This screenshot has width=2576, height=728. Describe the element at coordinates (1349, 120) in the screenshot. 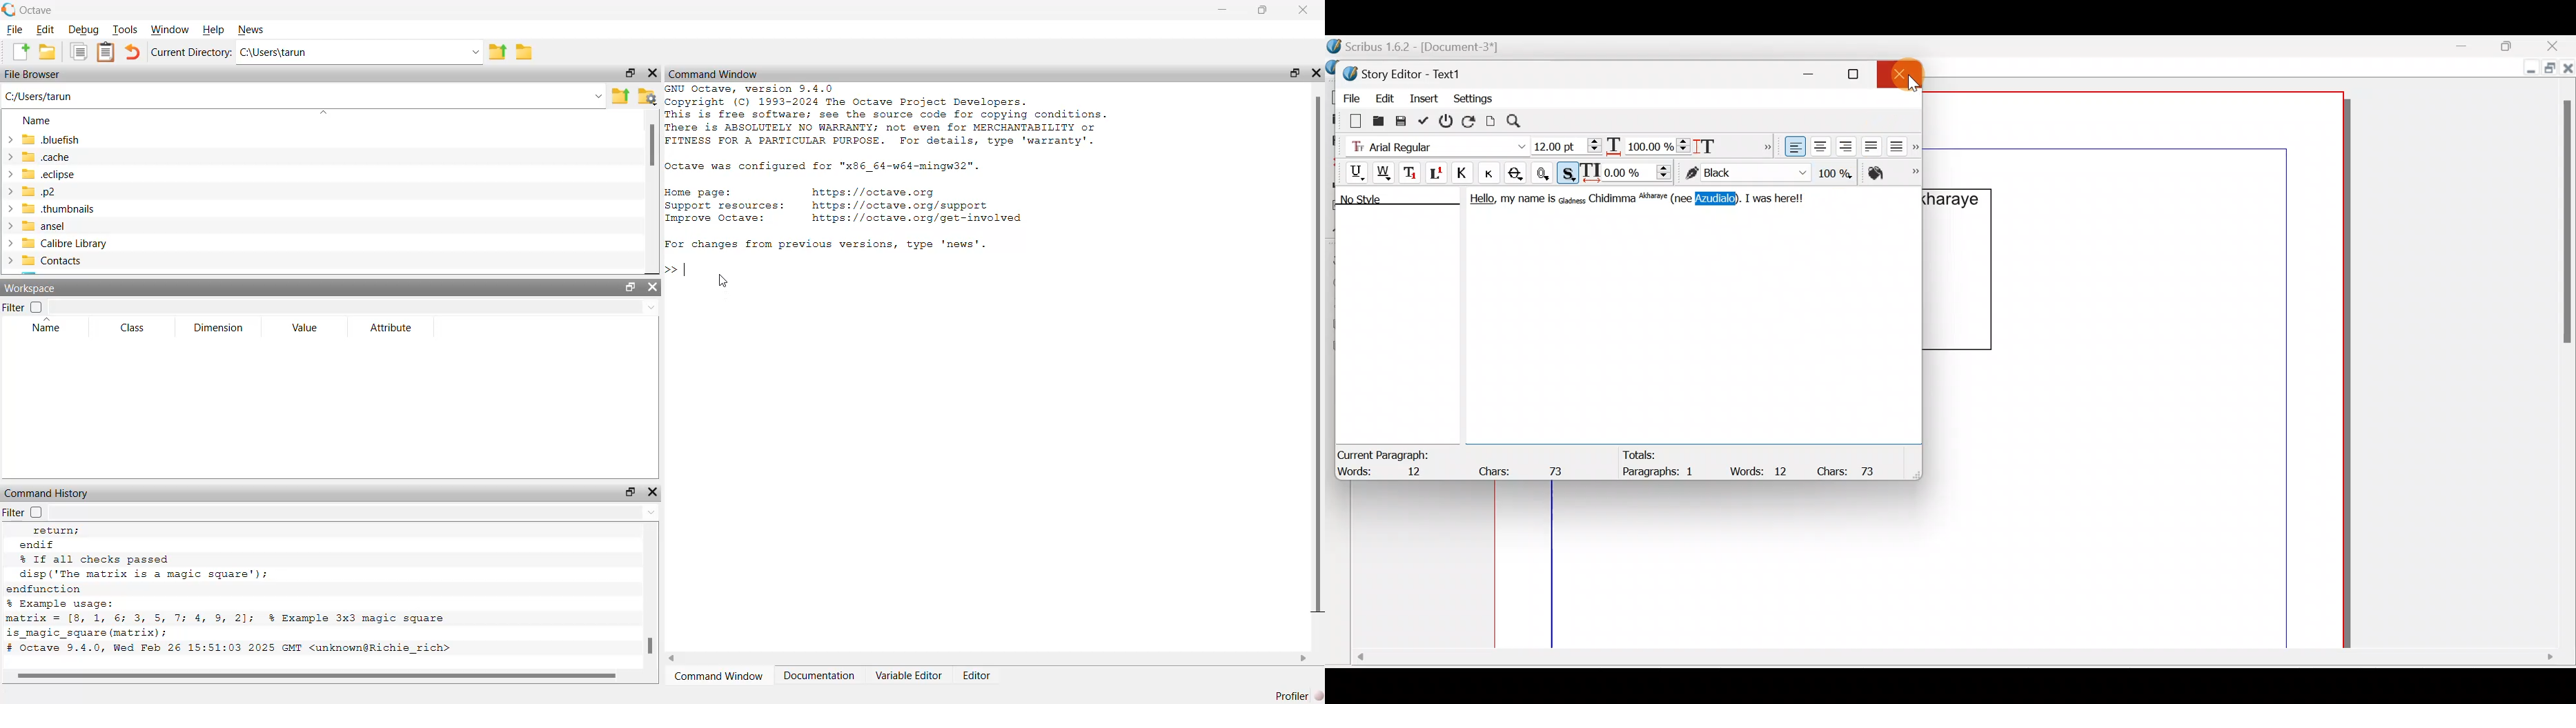

I see `Clear all text` at that location.